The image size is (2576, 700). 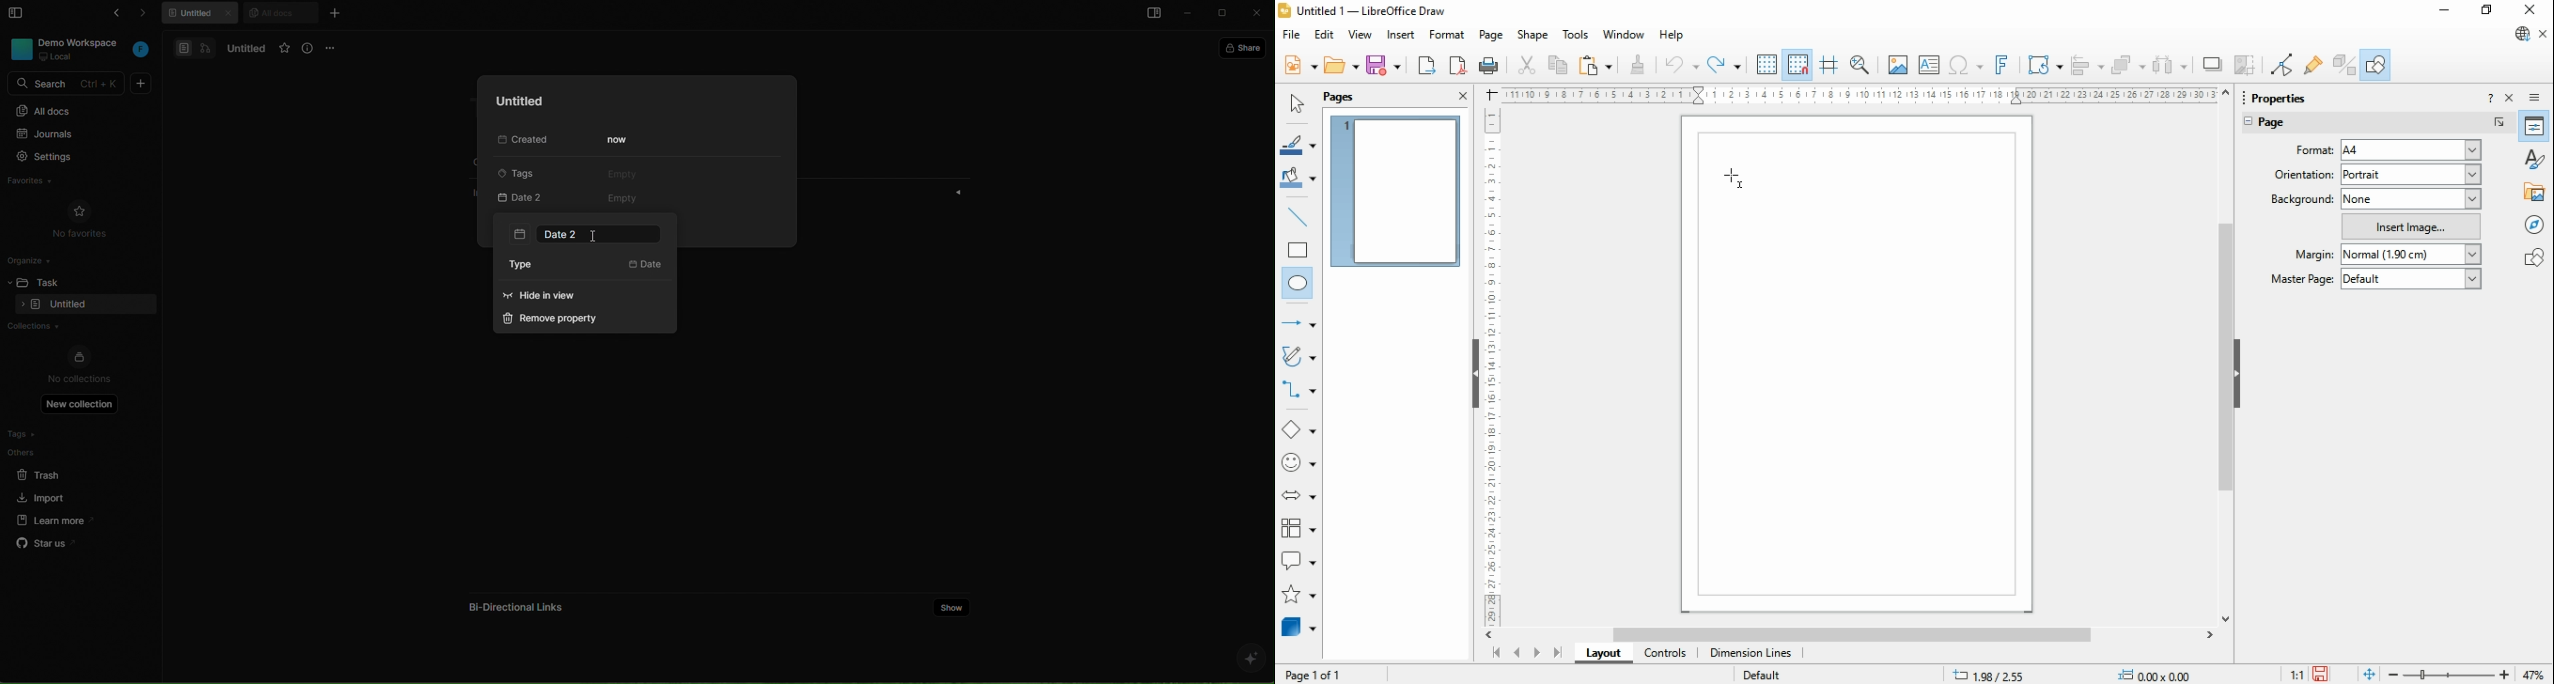 I want to click on paste, so click(x=1594, y=64).